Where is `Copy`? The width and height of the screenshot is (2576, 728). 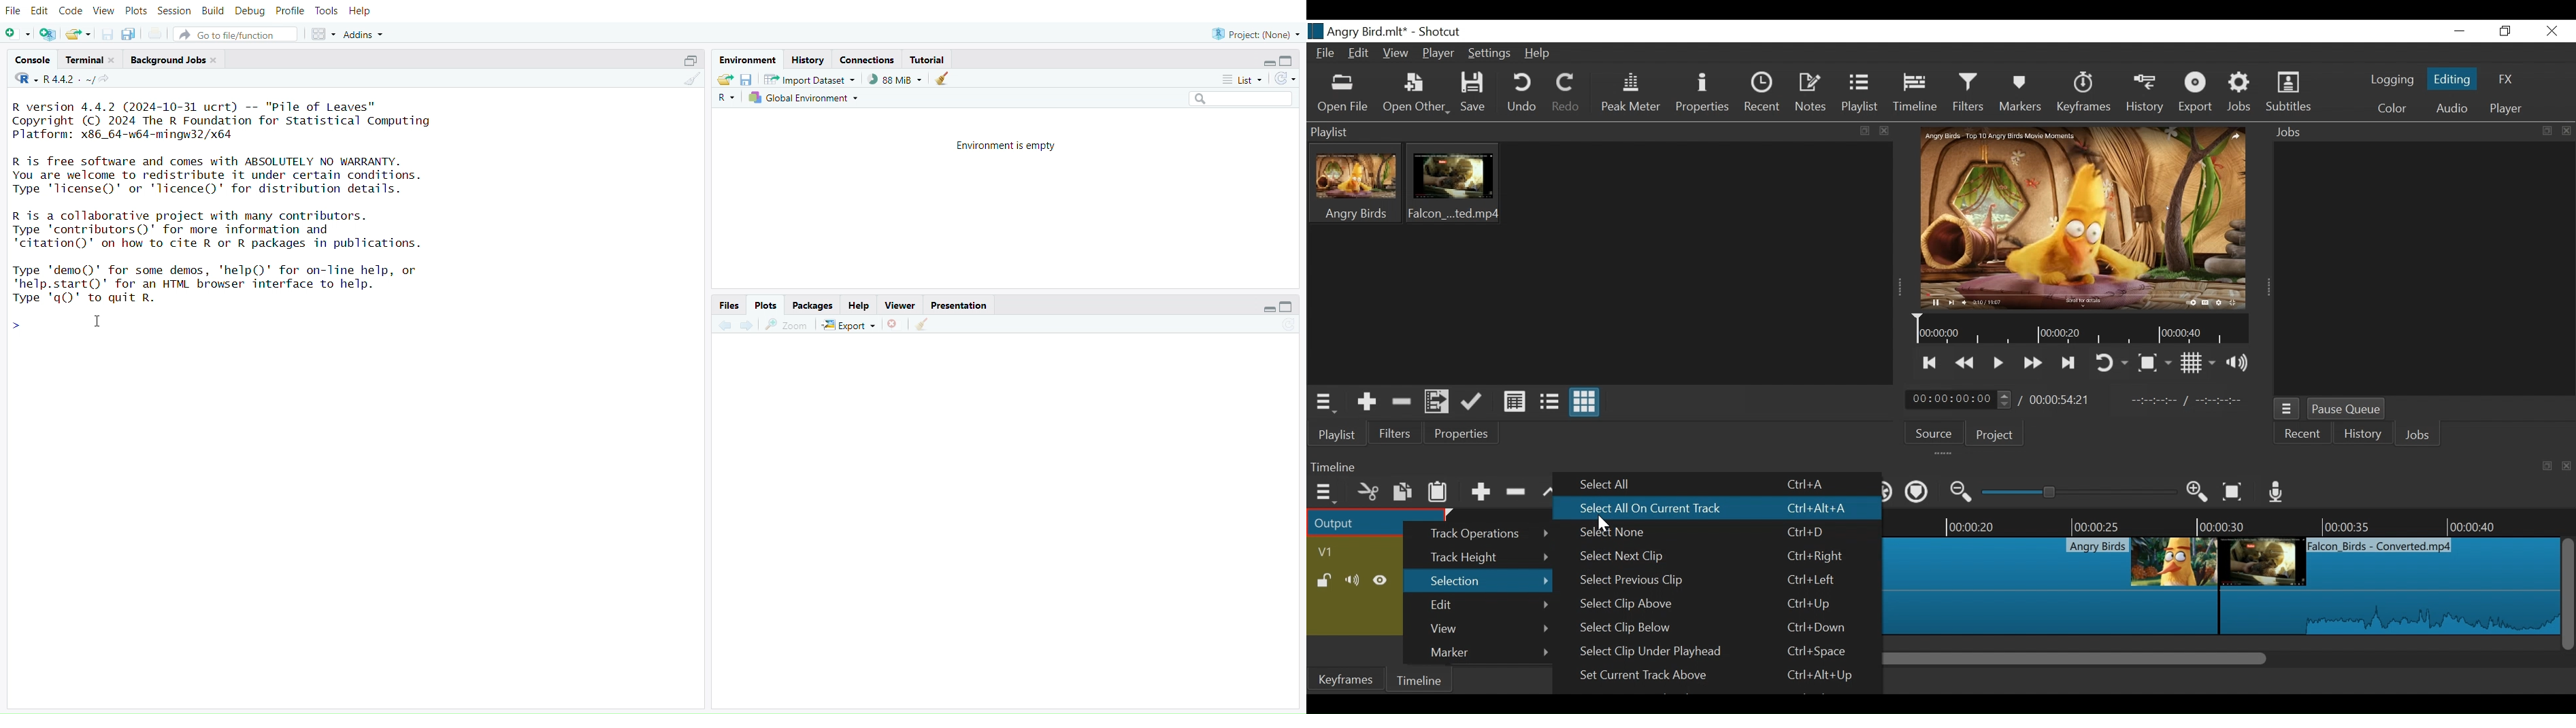 Copy is located at coordinates (1402, 492).